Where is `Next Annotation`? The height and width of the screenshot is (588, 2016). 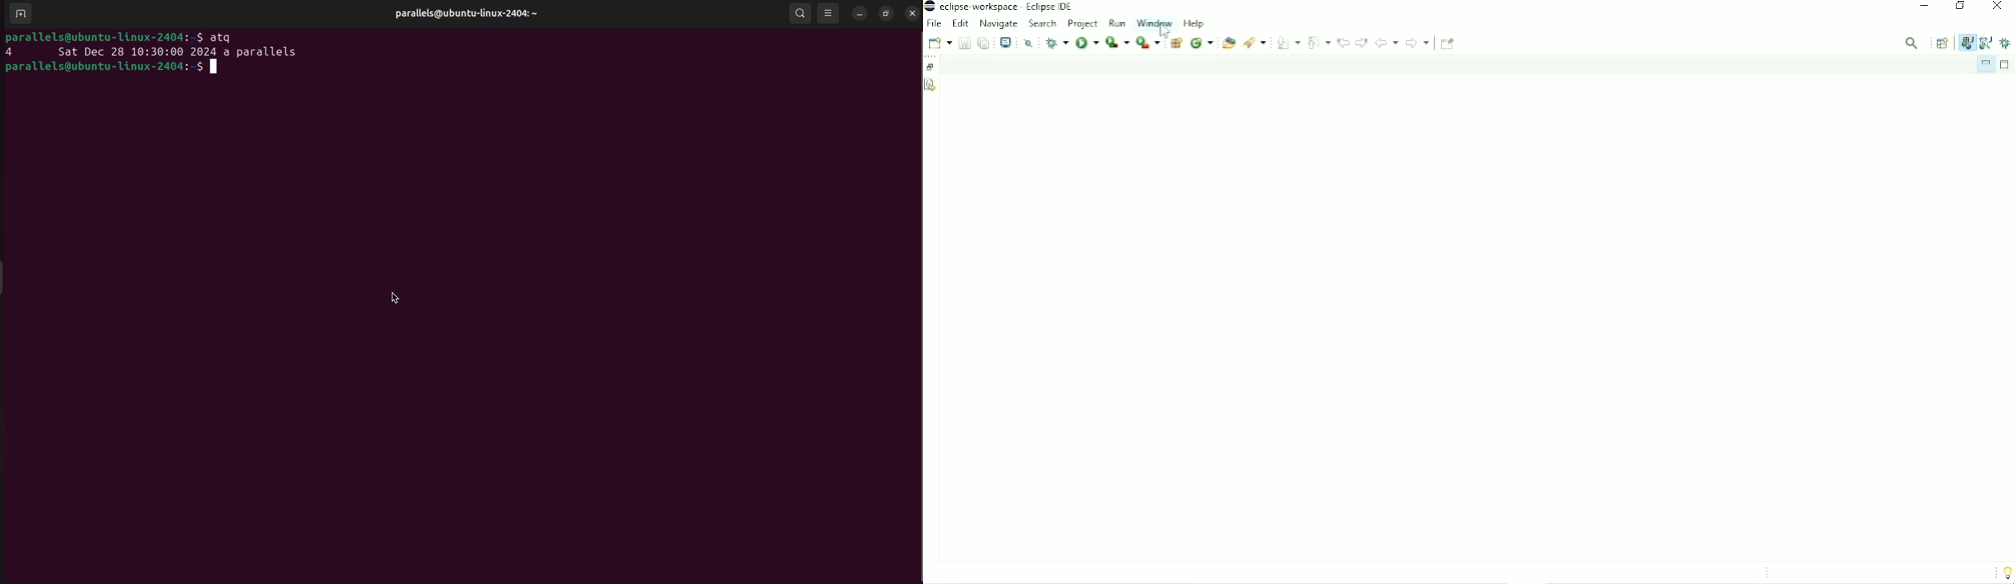
Next Annotation is located at coordinates (1289, 42).